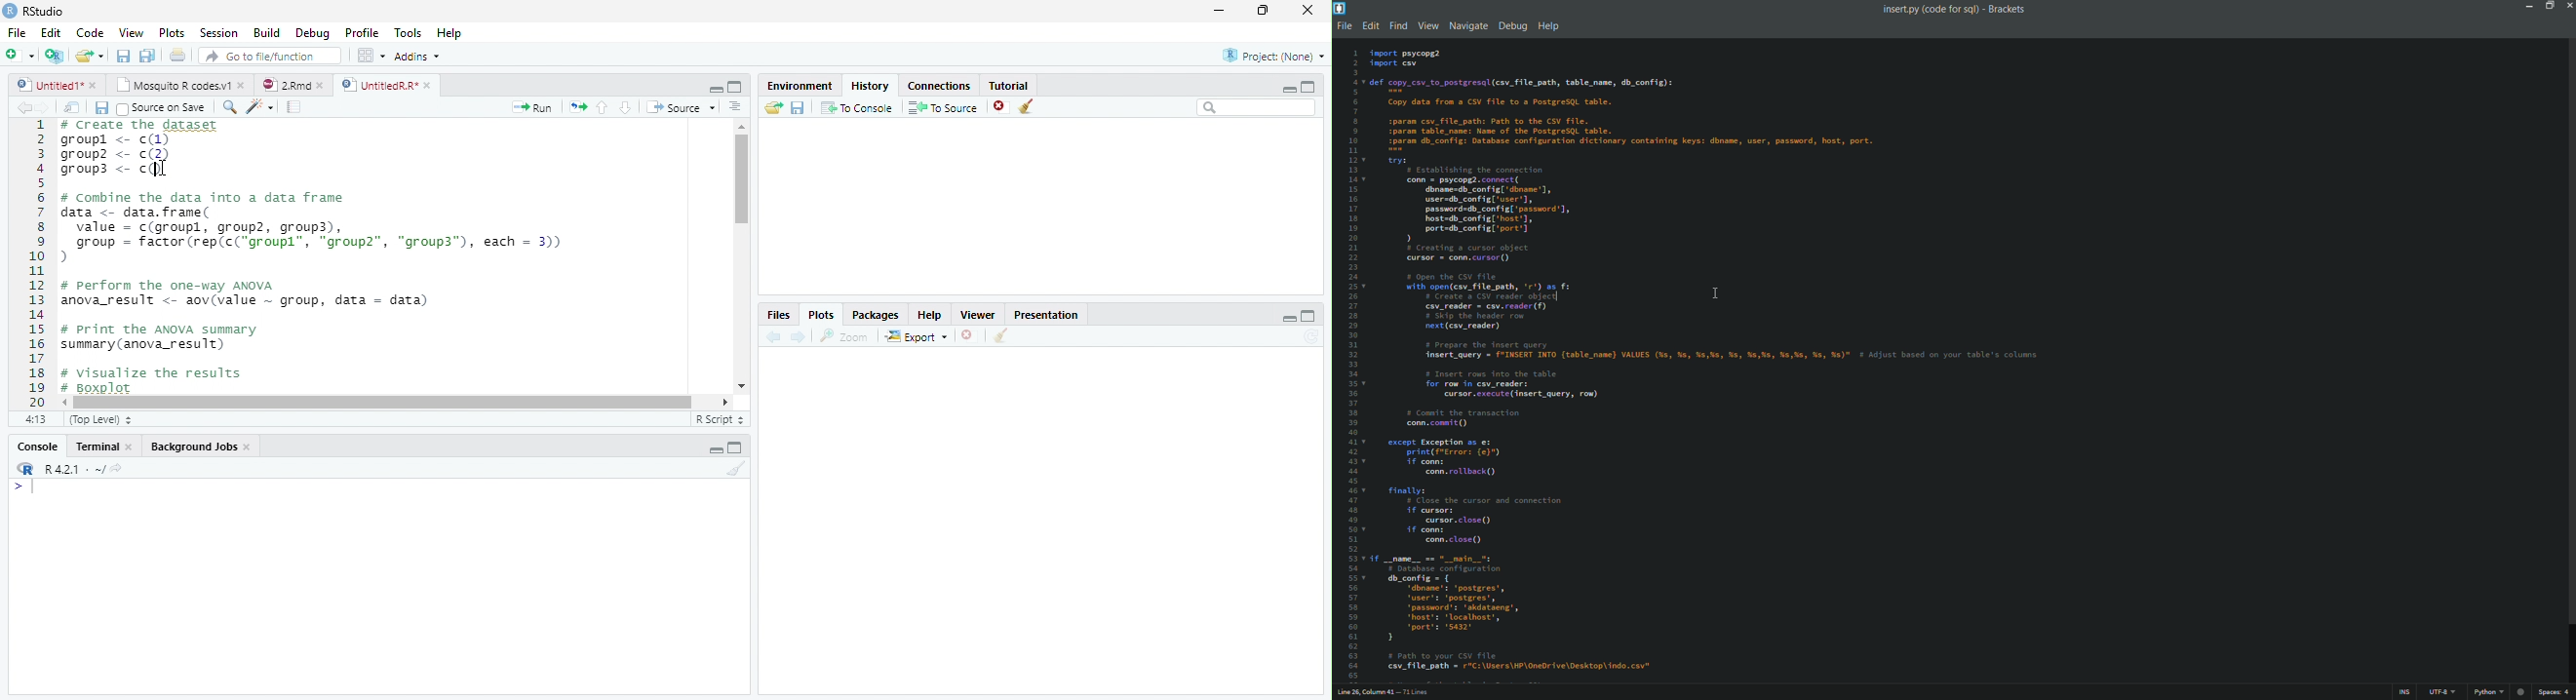  What do you see at coordinates (50, 32) in the screenshot?
I see `Edit` at bounding box center [50, 32].